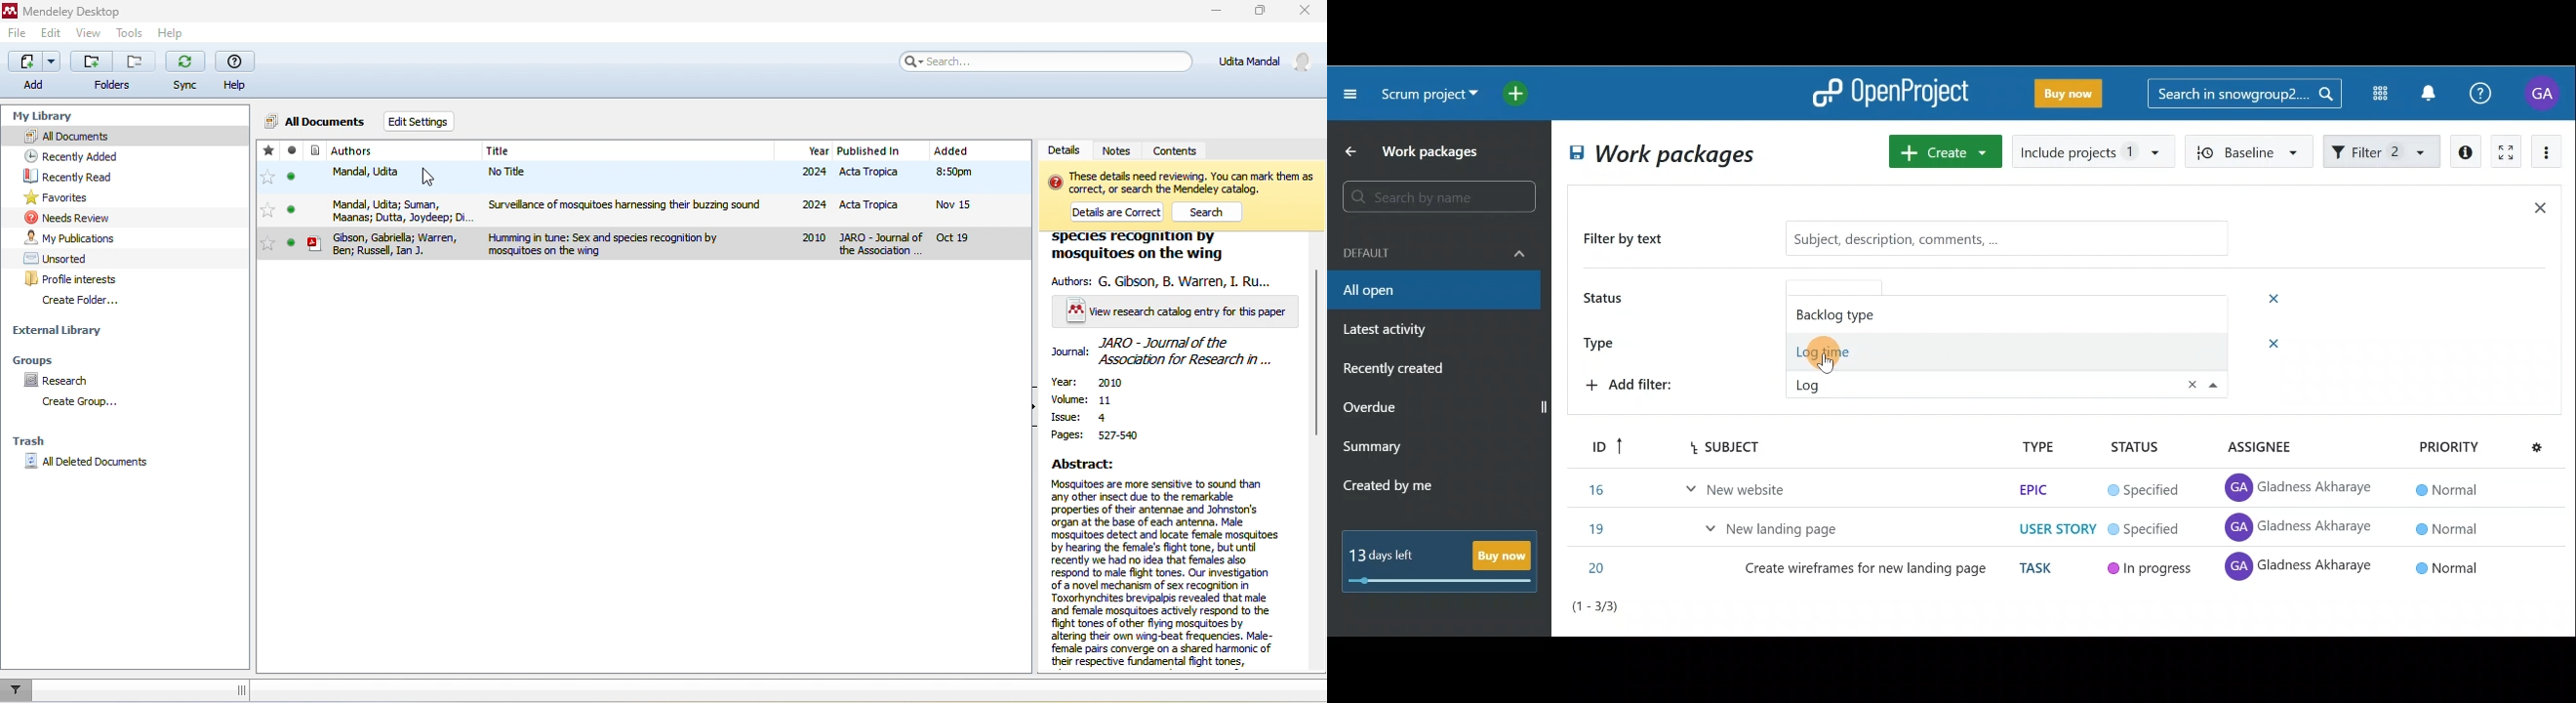 This screenshot has height=728, width=2576. I want to click on All open, so click(1432, 291).